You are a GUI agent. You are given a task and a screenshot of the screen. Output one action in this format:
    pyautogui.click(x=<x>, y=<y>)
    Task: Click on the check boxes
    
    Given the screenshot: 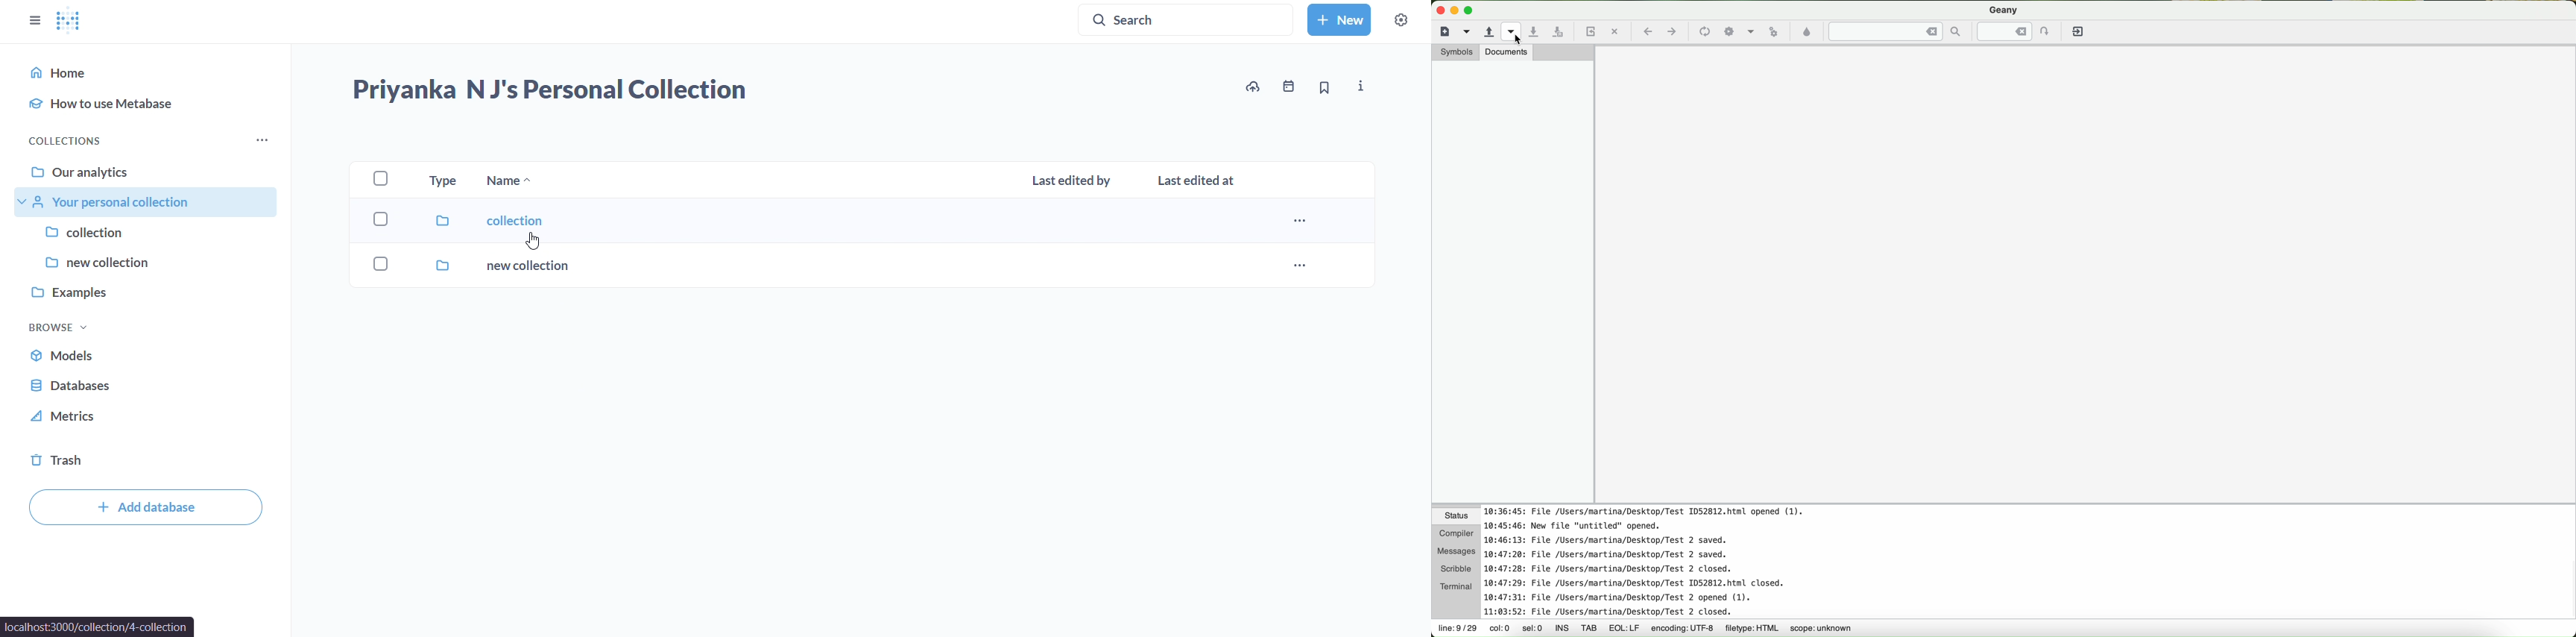 What is the action you would take?
    pyautogui.click(x=380, y=224)
    